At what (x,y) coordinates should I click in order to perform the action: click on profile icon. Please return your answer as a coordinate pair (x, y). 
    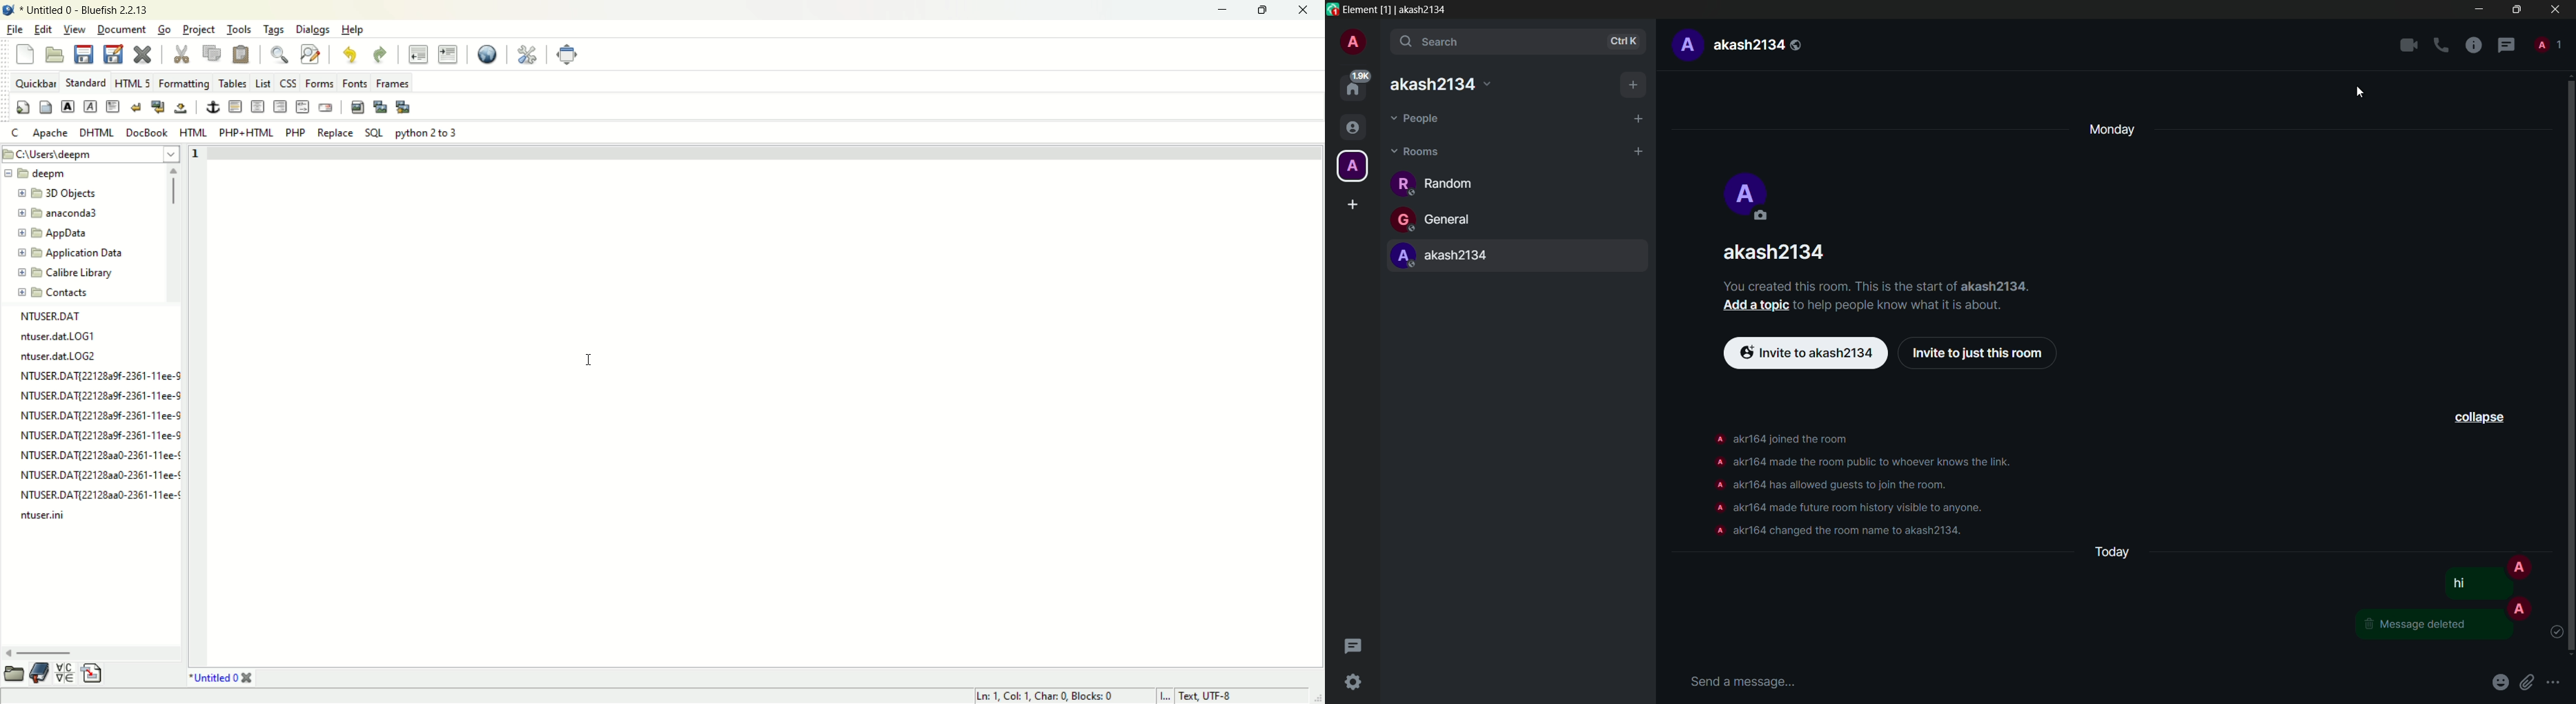
    Looking at the image, I should click on (1749, 199).